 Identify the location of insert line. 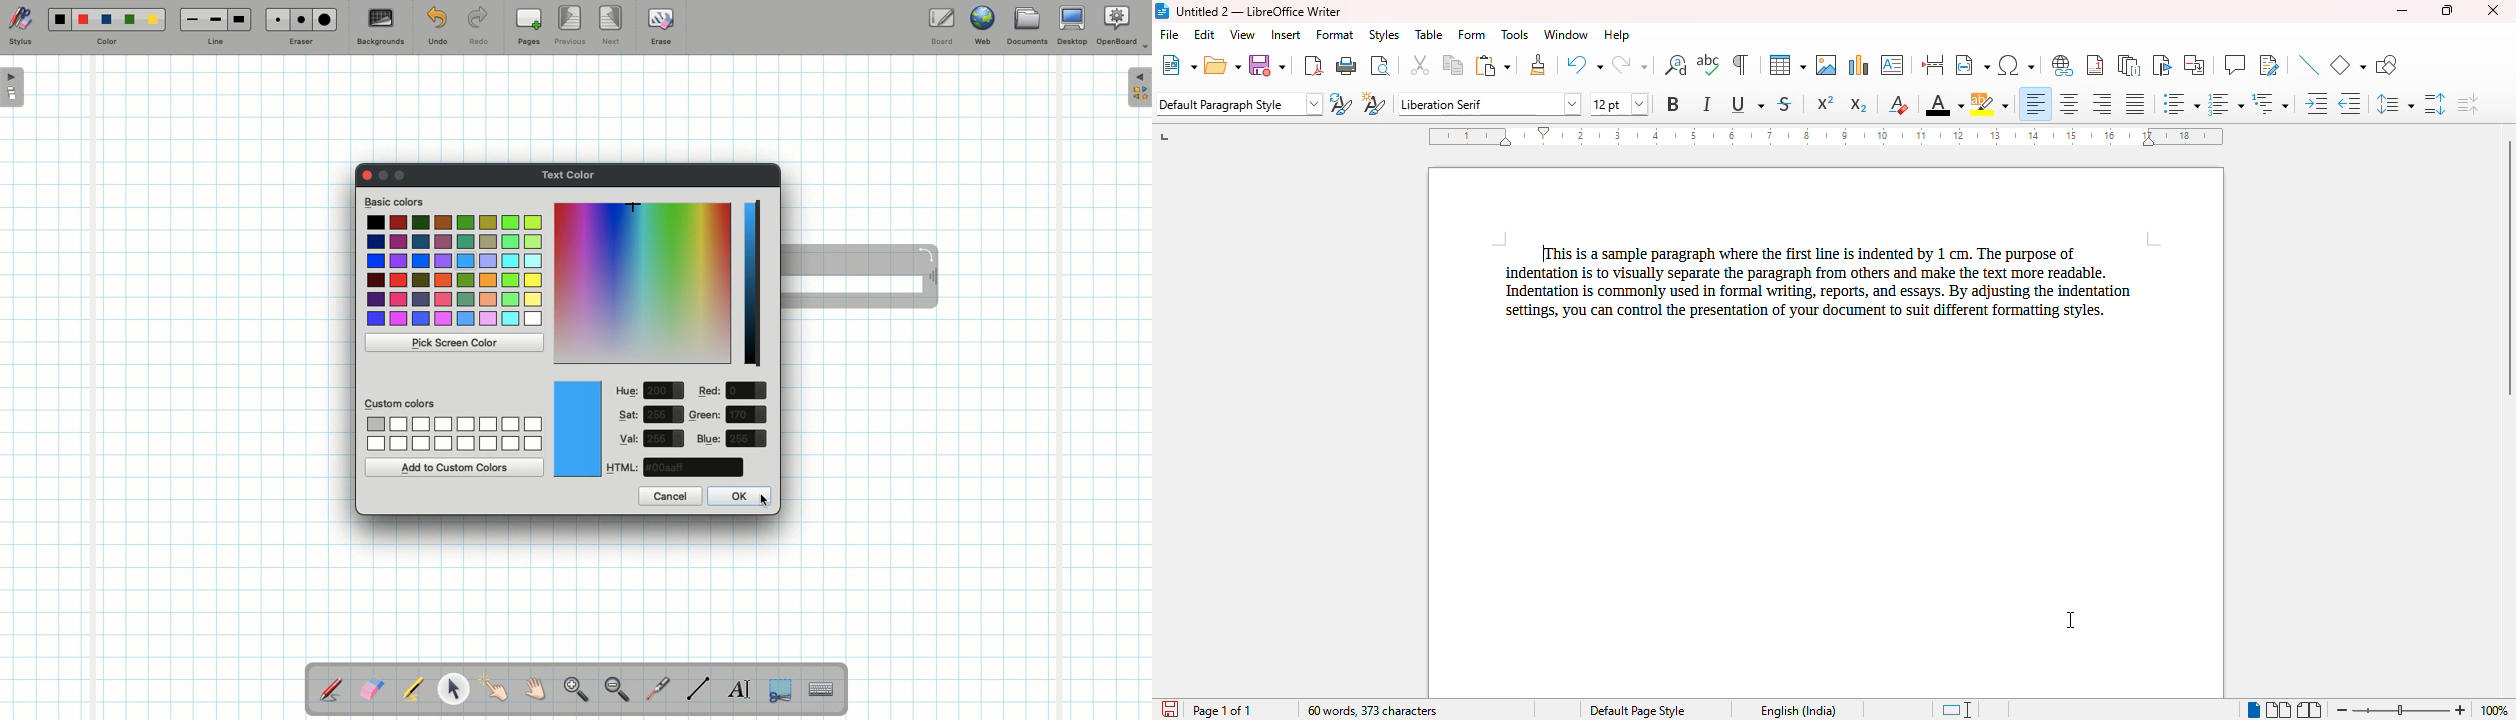
(2309, 65).